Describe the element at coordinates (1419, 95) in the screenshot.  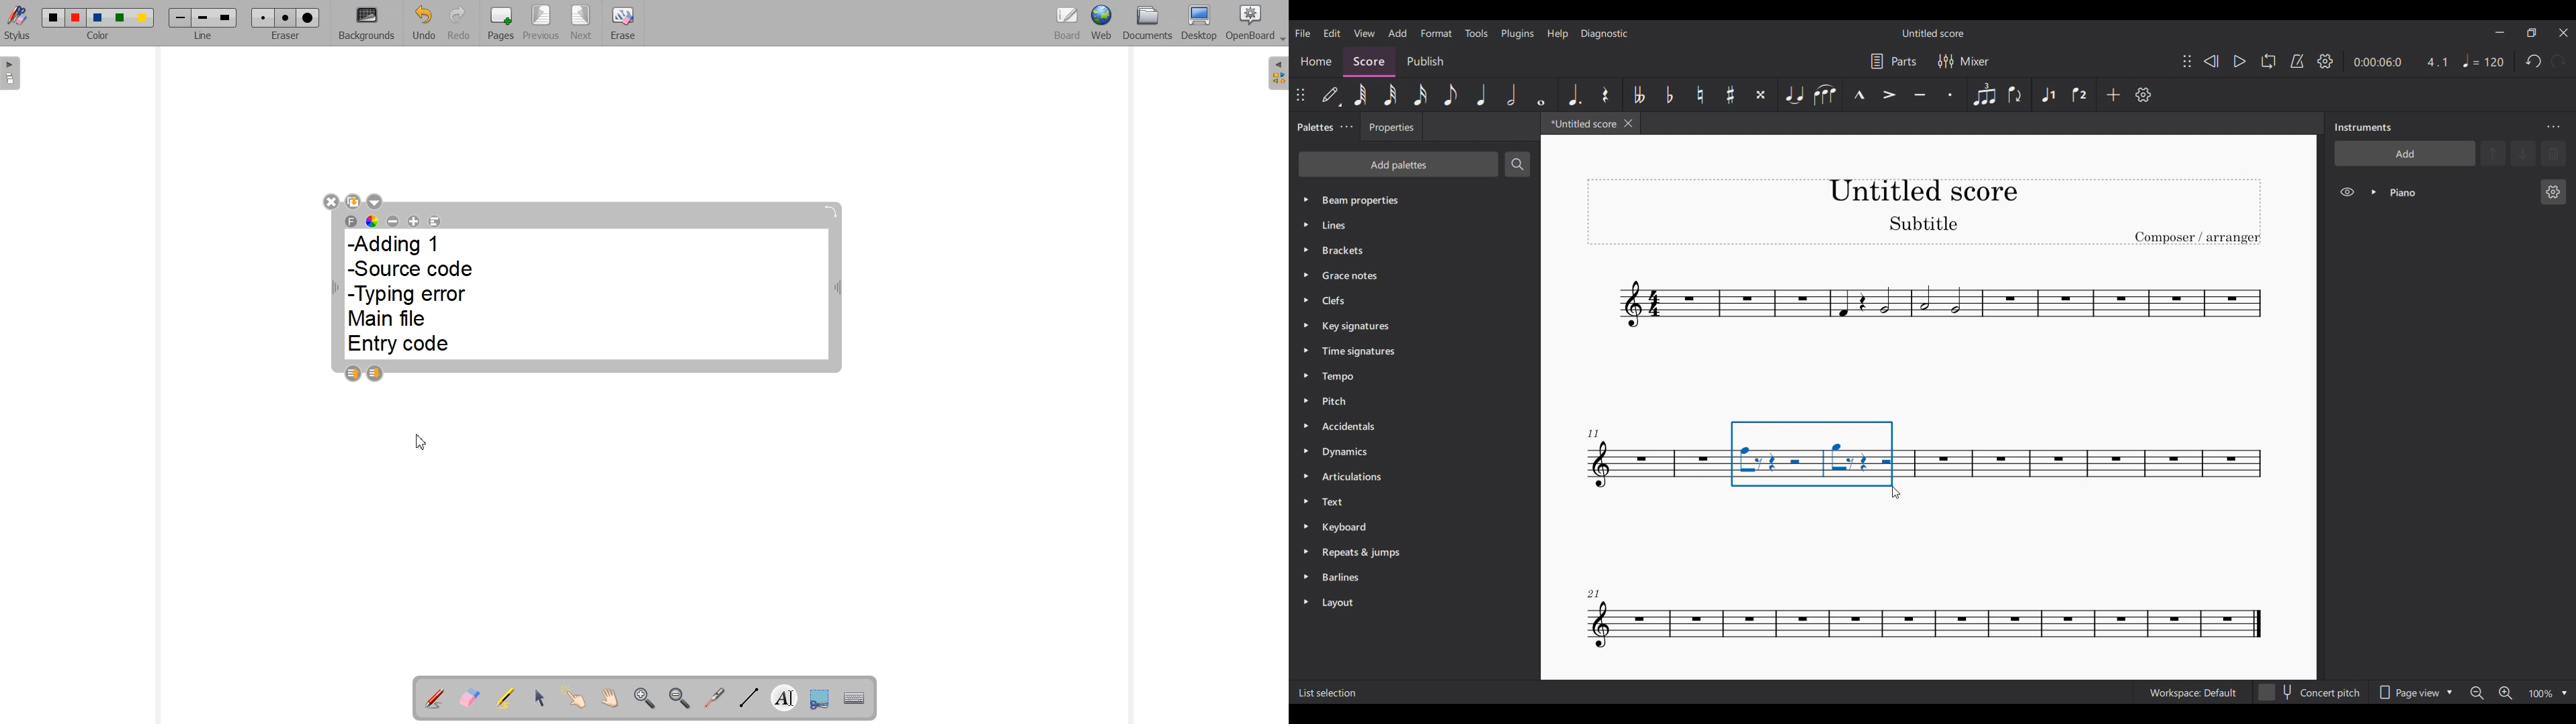
I see `16th note` at that location.